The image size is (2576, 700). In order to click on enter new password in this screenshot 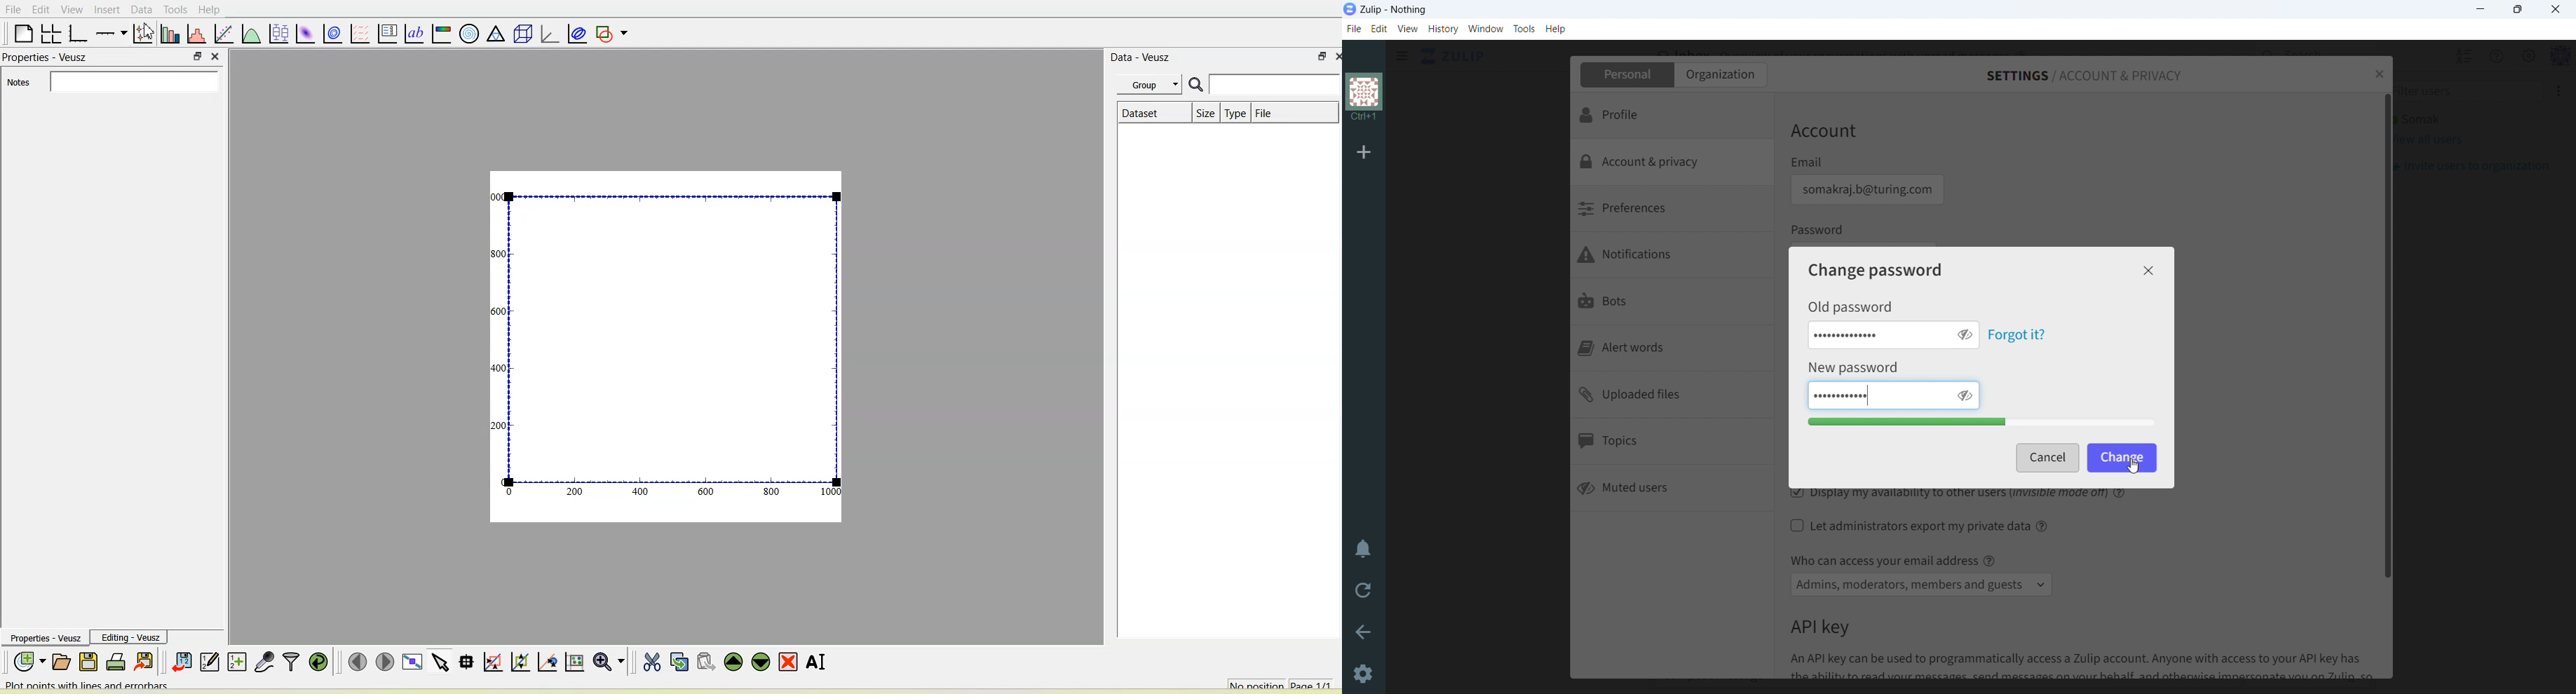, I will do `click(1877, 395)`.